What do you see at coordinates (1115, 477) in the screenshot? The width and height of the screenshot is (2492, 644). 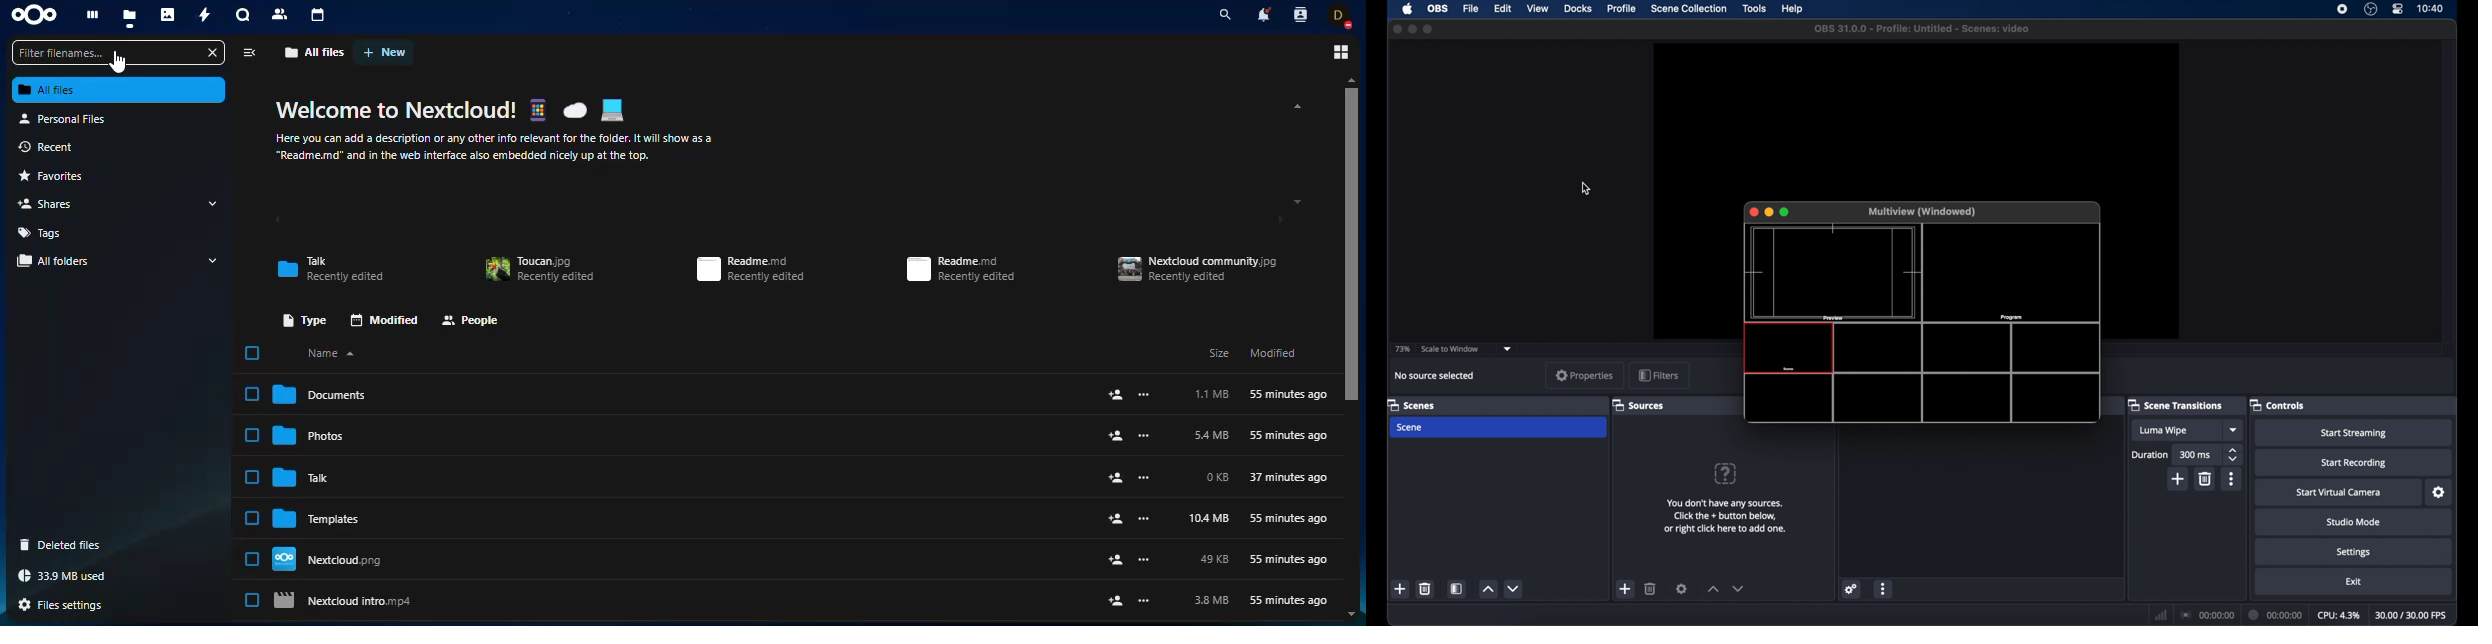 I see `add` at bounding box center [1115, 477].